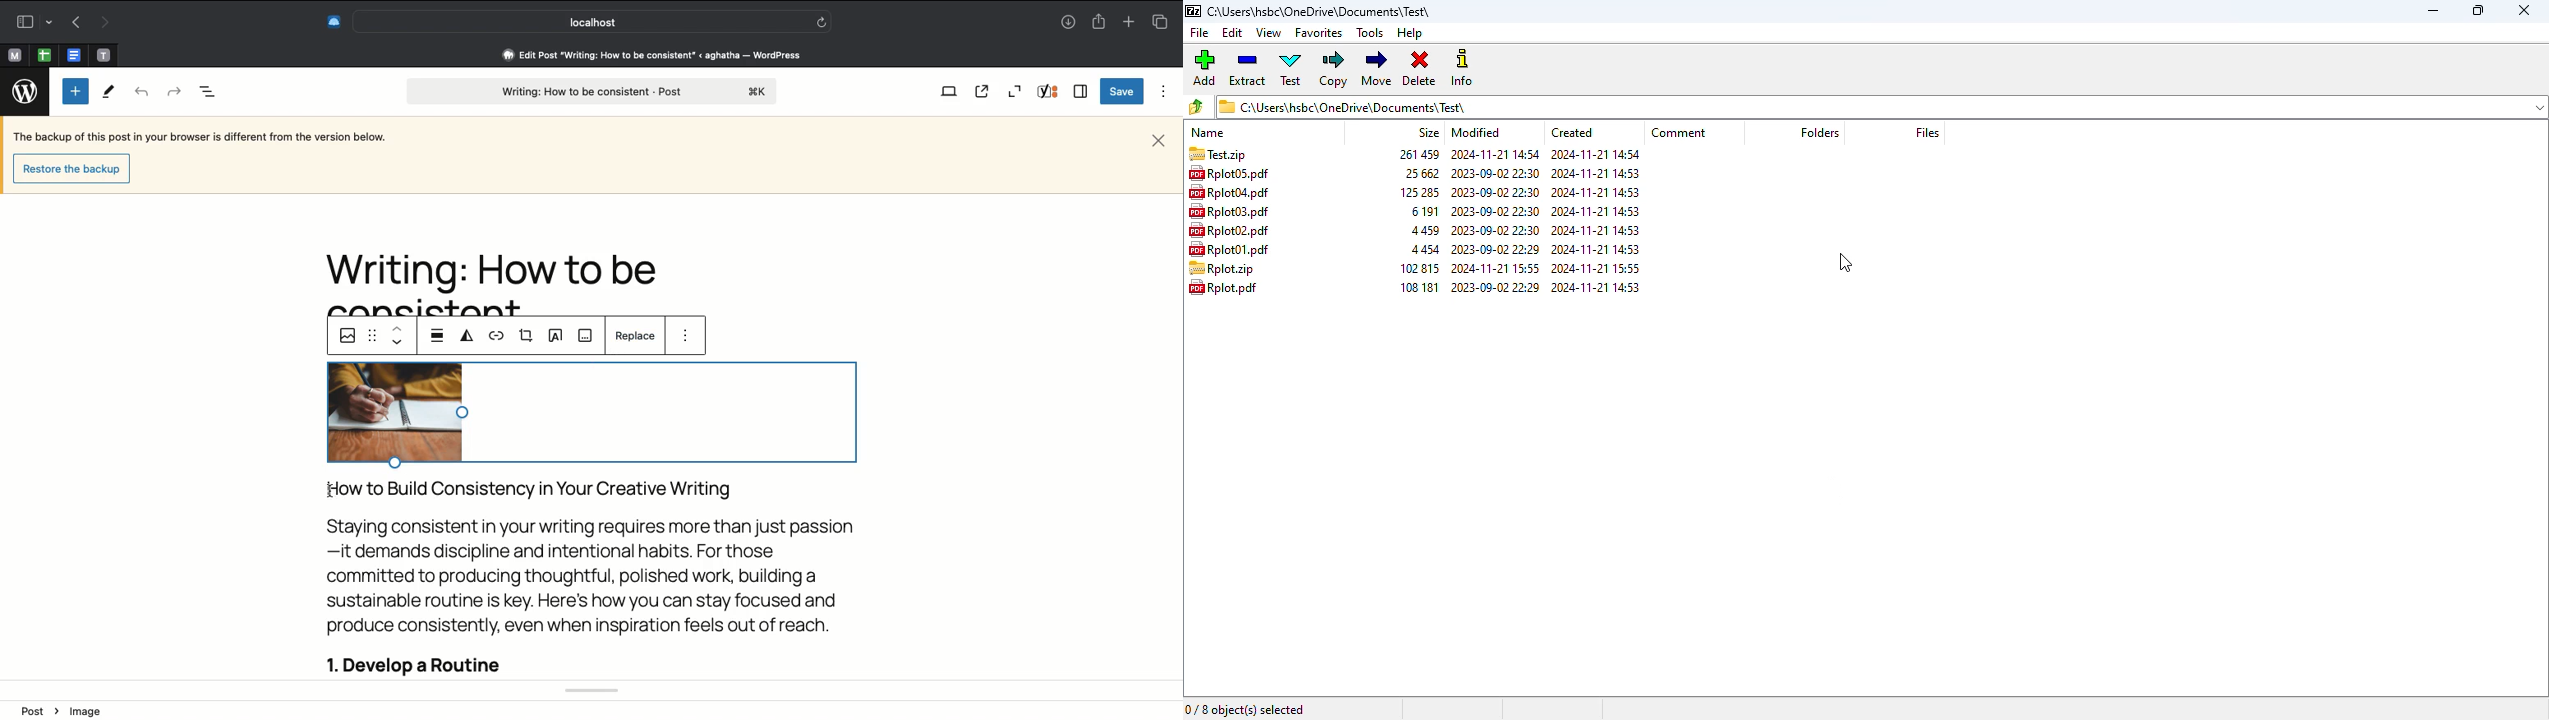 The height and width of the screenshot is (728, 2576). I want to click on URL, so click(497, 336).